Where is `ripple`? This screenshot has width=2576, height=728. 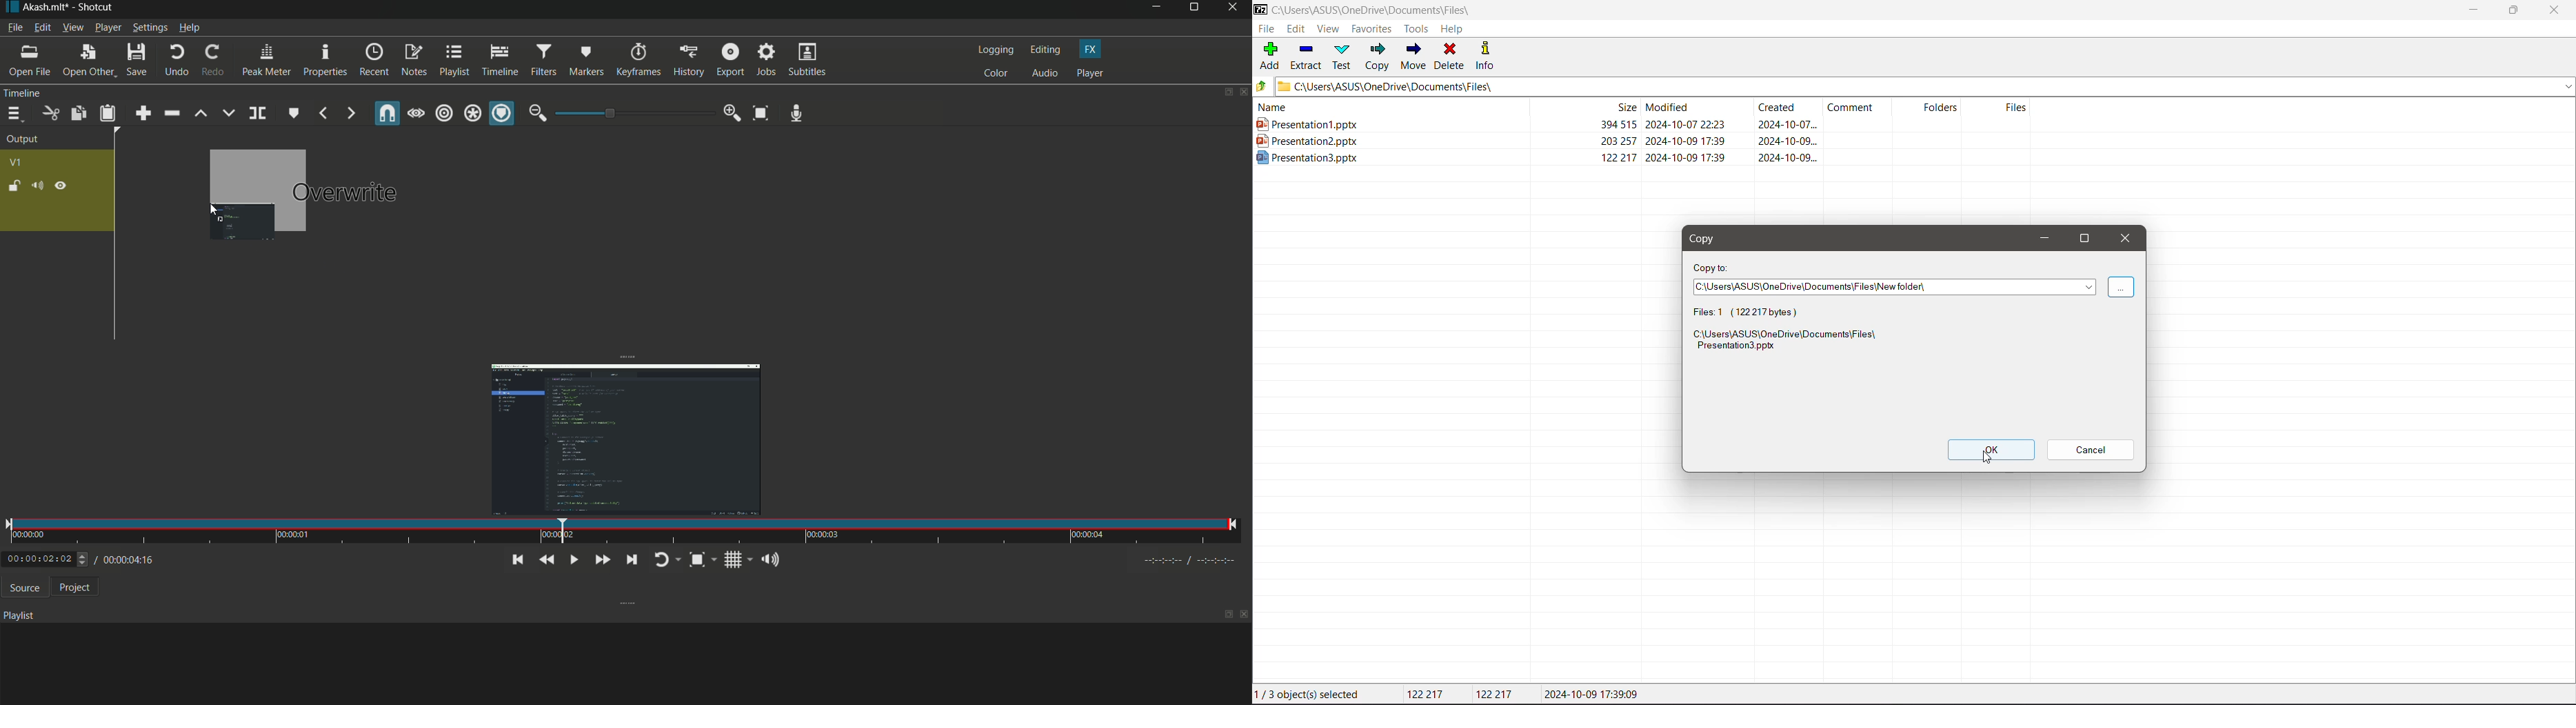
ripple is located at coordinates (445, 114).